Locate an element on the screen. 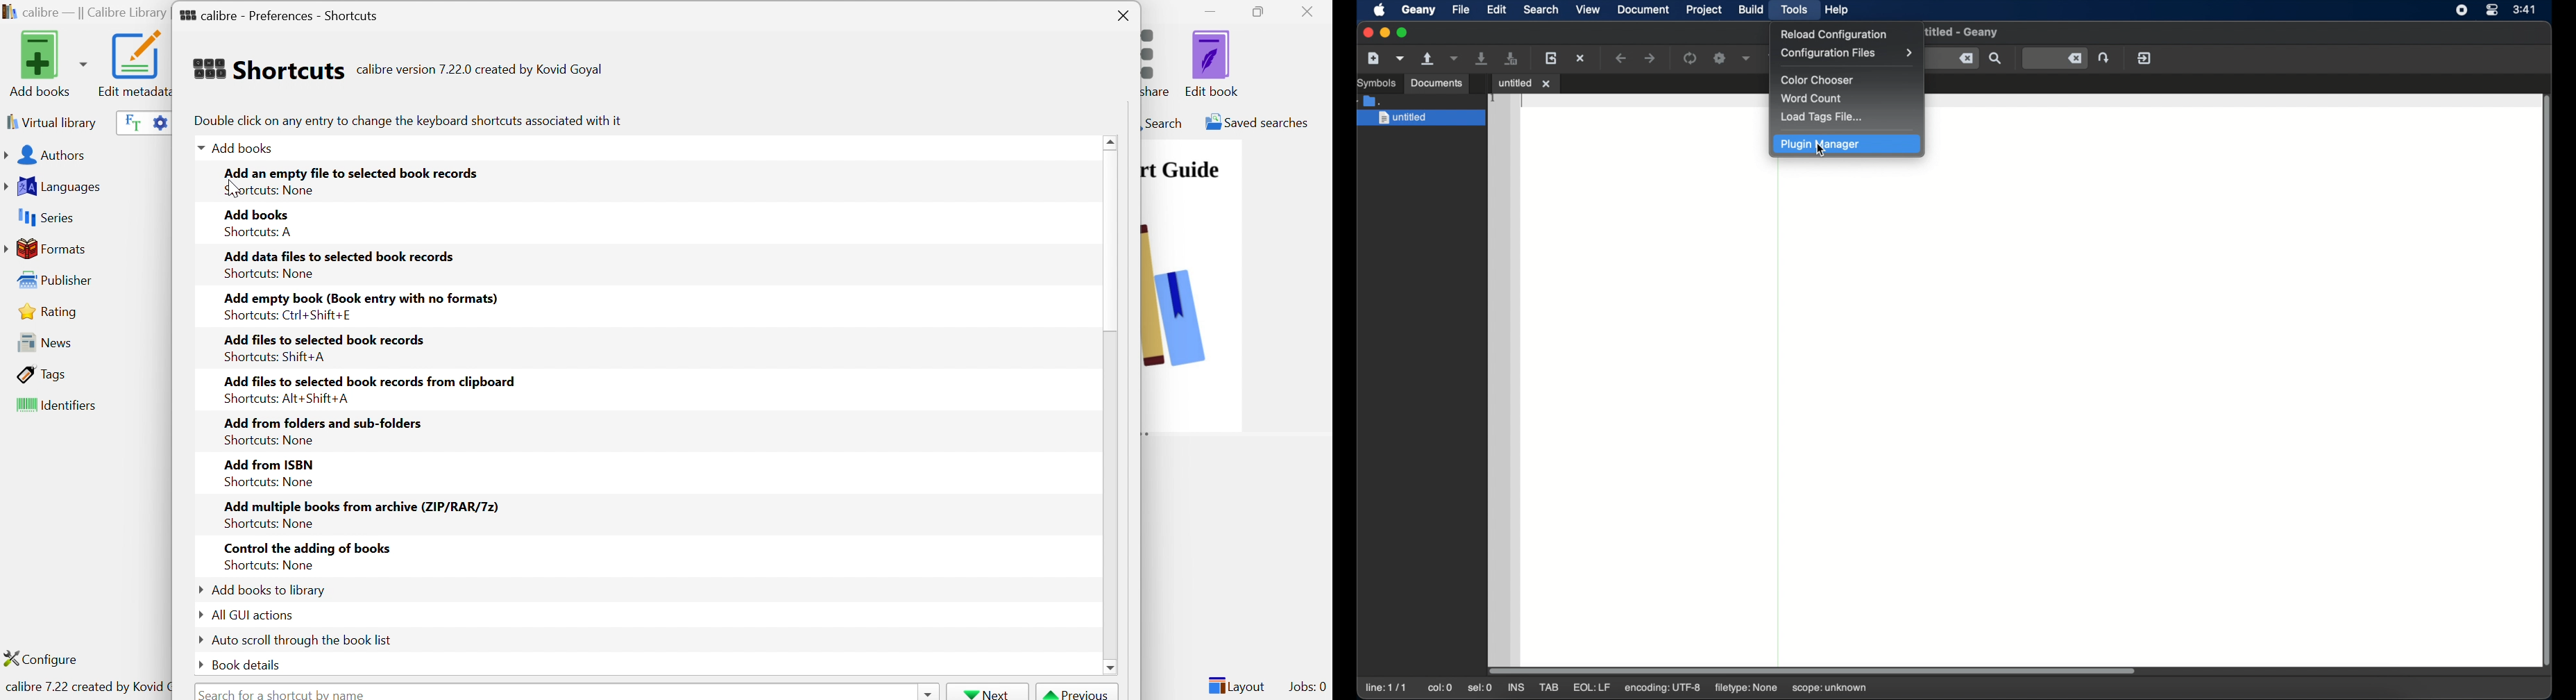 The image size is (2576, 700). Add from ISBN is located at coordinates (269, 463).